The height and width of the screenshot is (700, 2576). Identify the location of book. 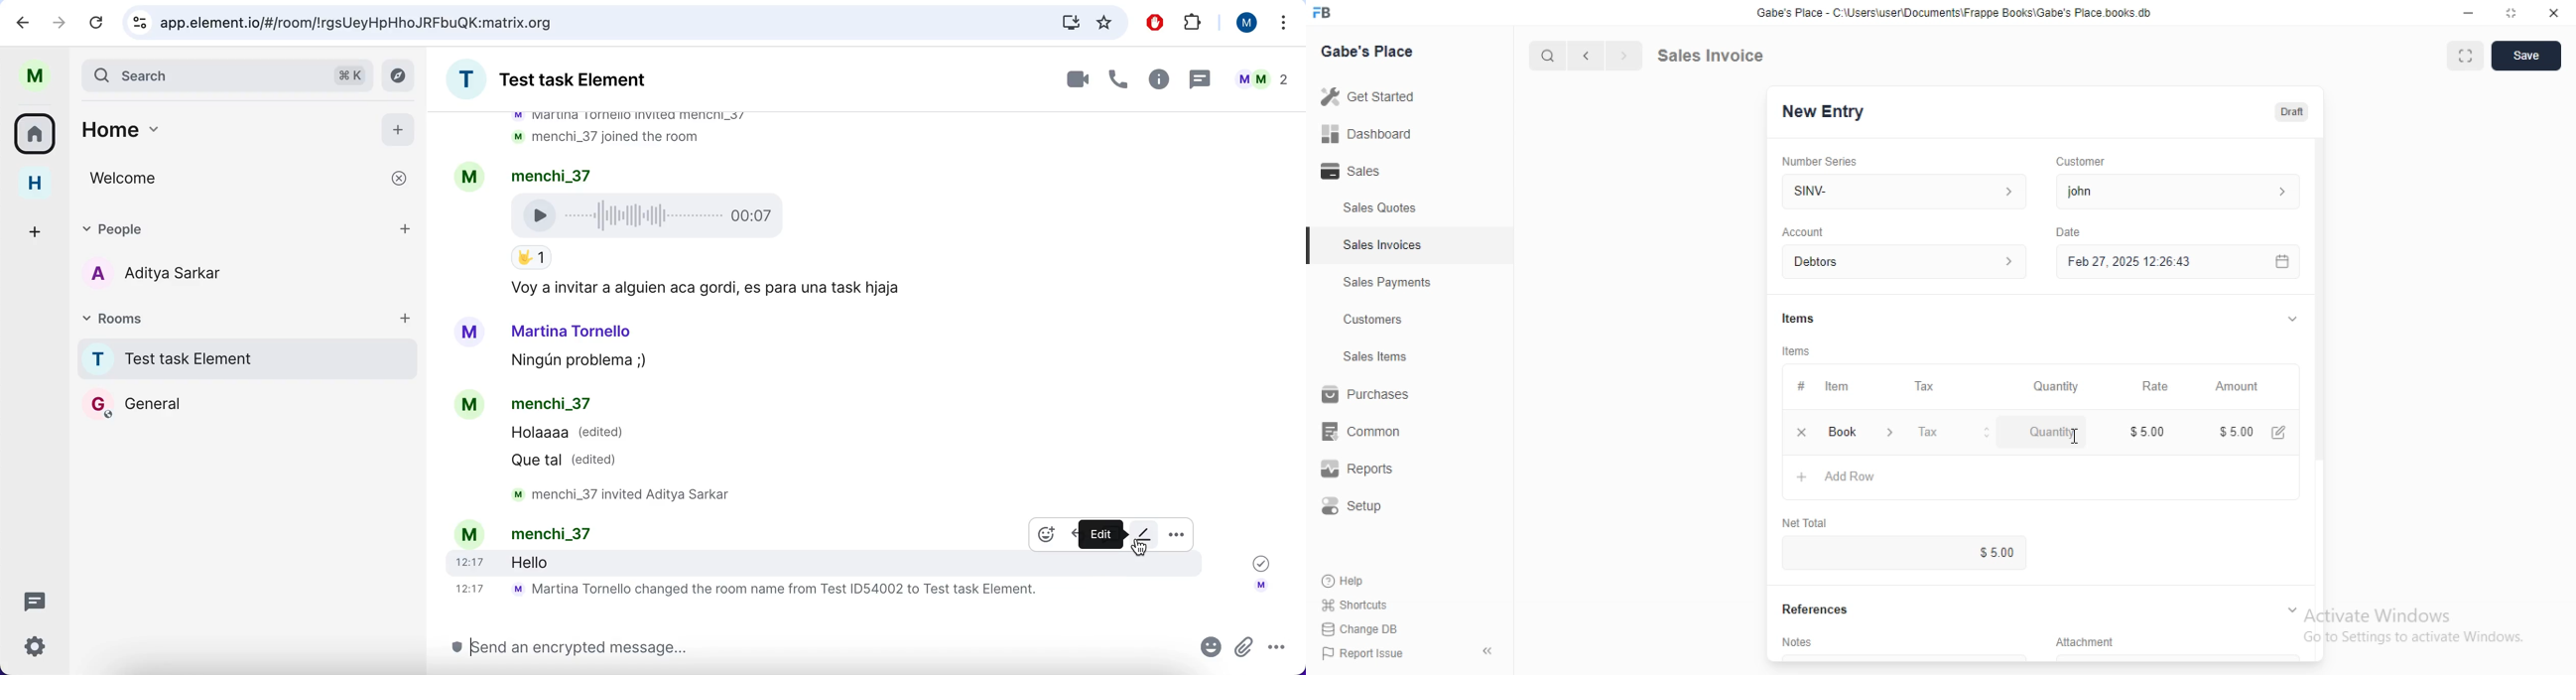
(1863, 432).